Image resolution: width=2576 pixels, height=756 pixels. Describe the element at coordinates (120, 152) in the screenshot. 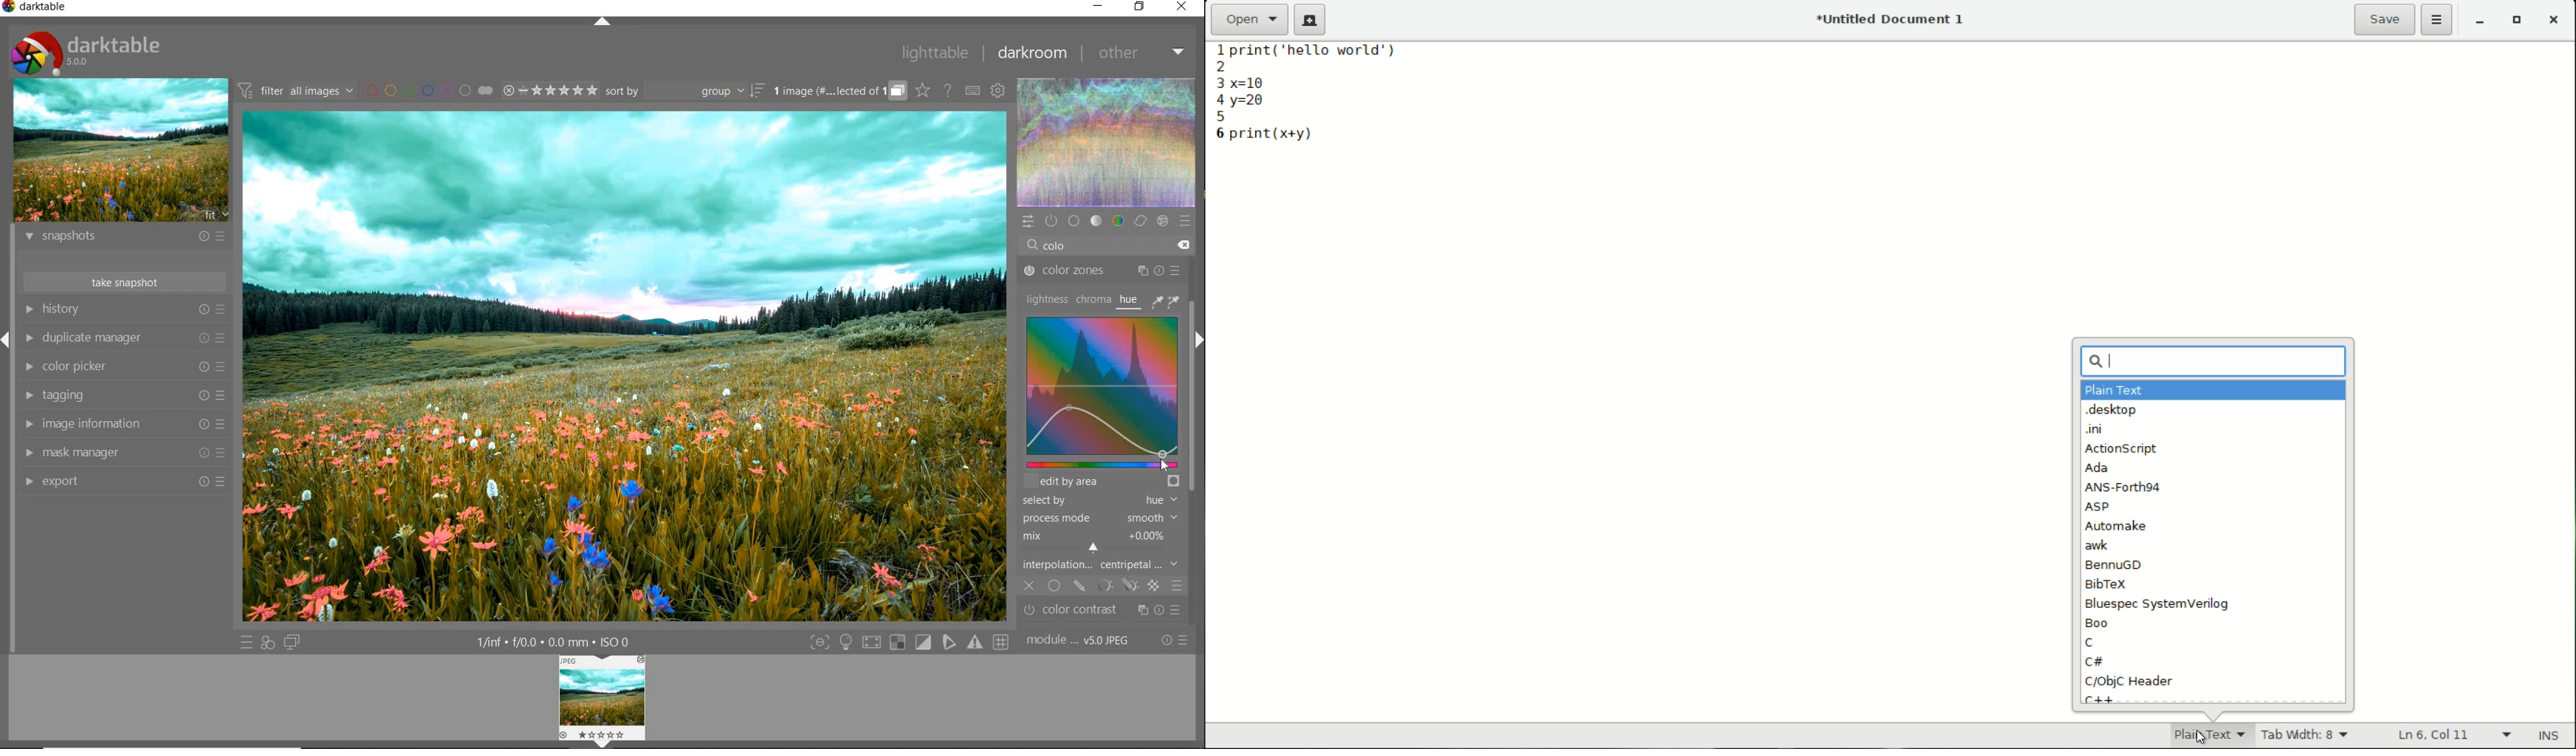

I see `image preview` at that location.